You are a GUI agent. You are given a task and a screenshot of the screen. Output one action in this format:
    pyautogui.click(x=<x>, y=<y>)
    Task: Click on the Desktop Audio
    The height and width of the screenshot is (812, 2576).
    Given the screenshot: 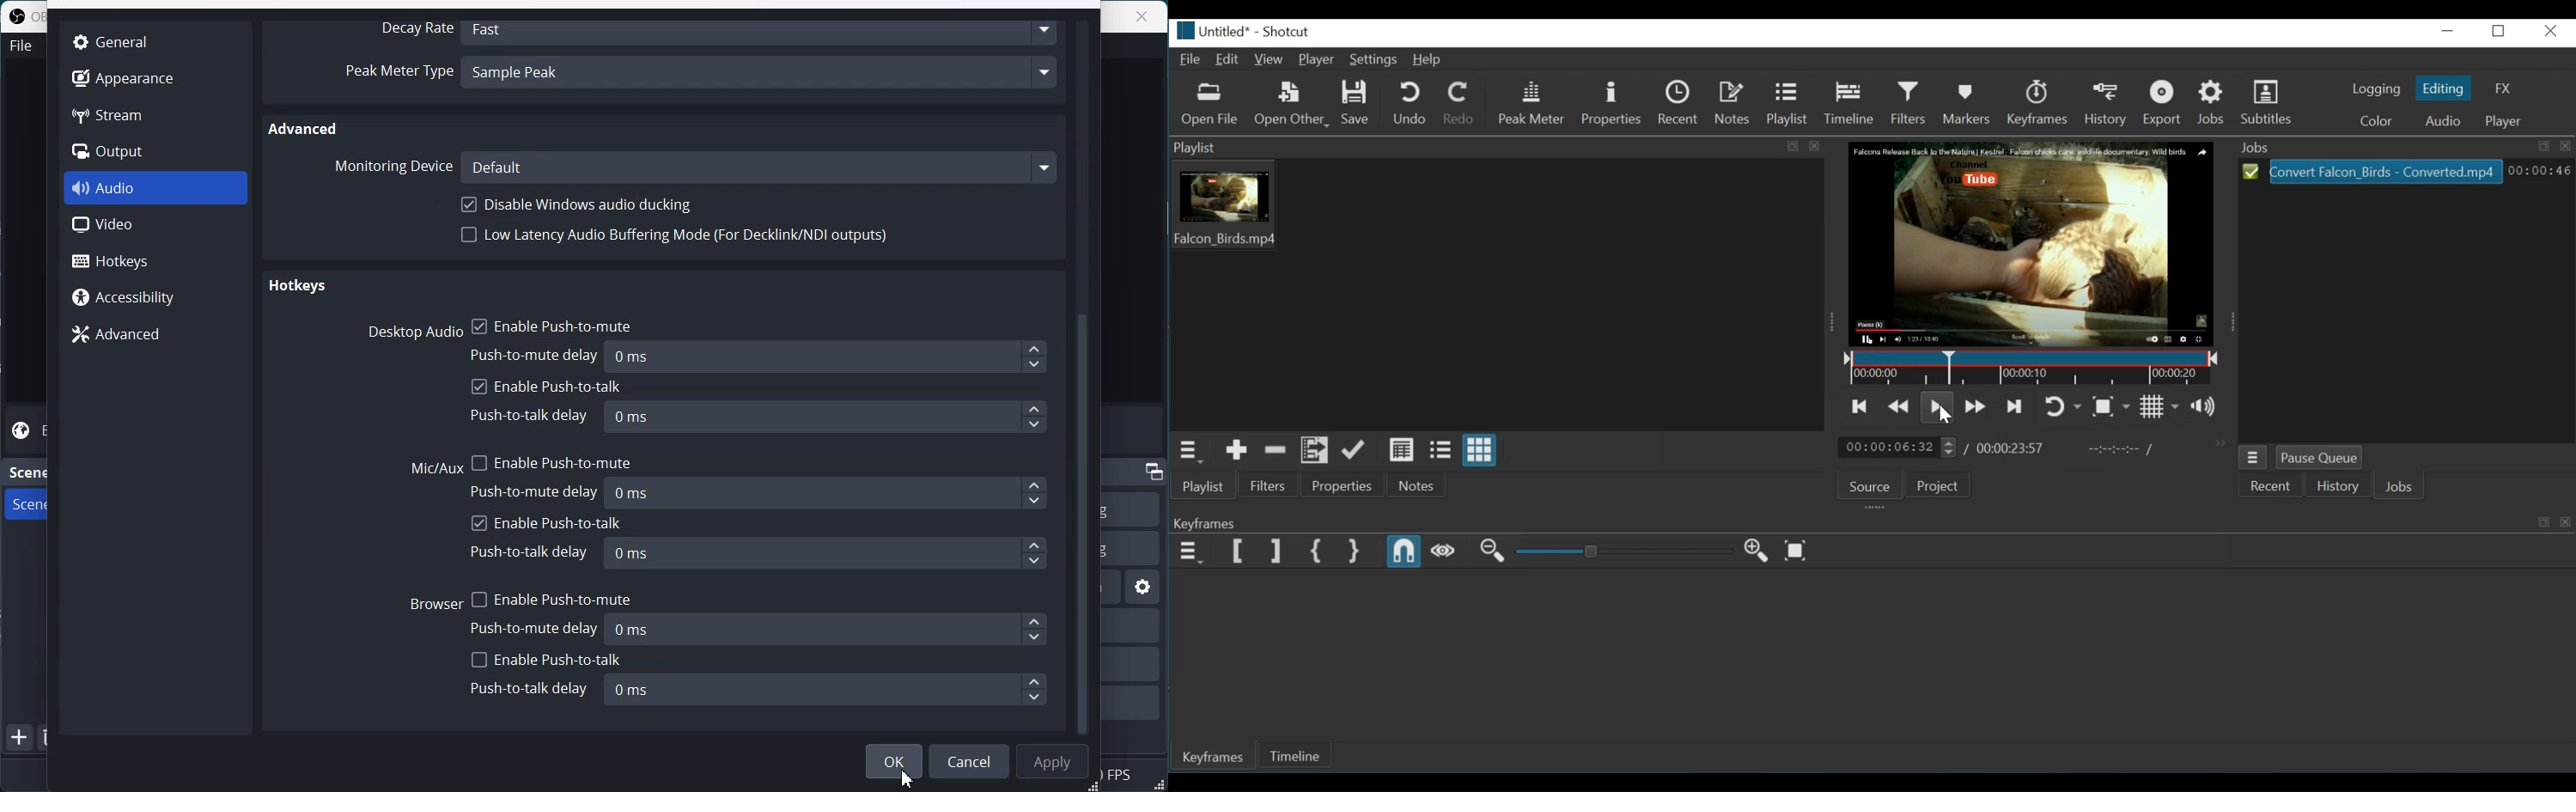 What is the action you would take?
    pyautogui.click(x=411, y=332)
    